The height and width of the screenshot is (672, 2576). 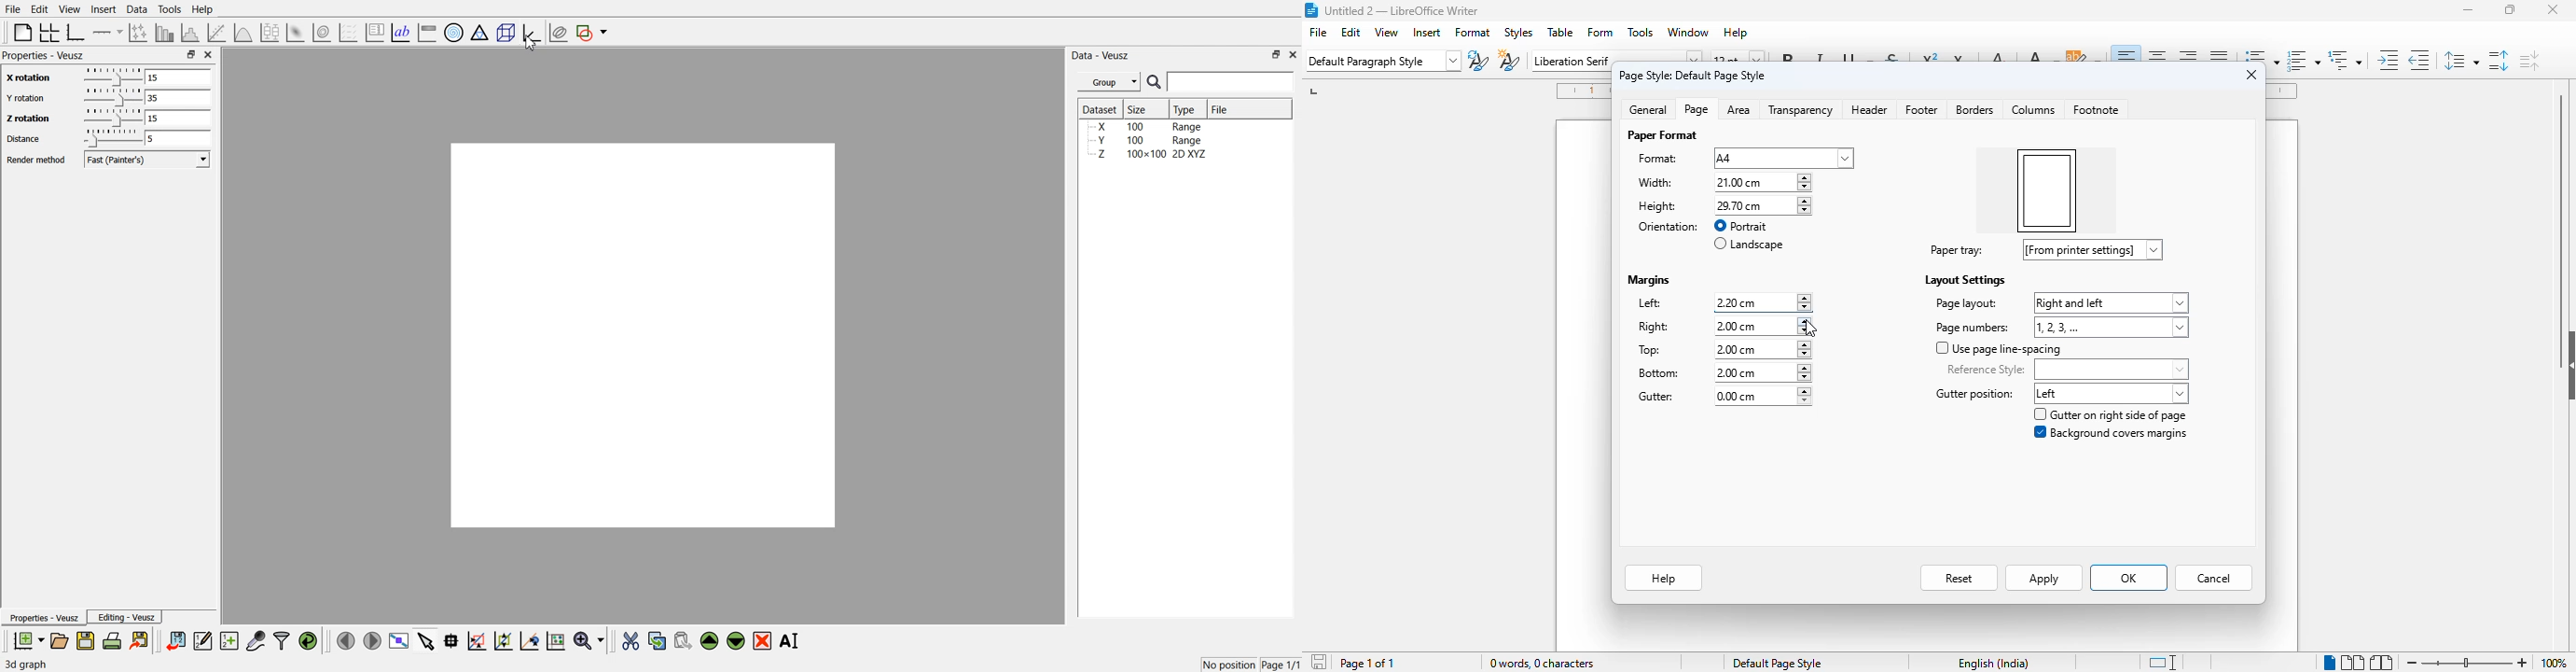 What do you see at coordinates (1808, 397) in the screenshot?
I see `increment or decrement ` at bounding box center [1808, 397].